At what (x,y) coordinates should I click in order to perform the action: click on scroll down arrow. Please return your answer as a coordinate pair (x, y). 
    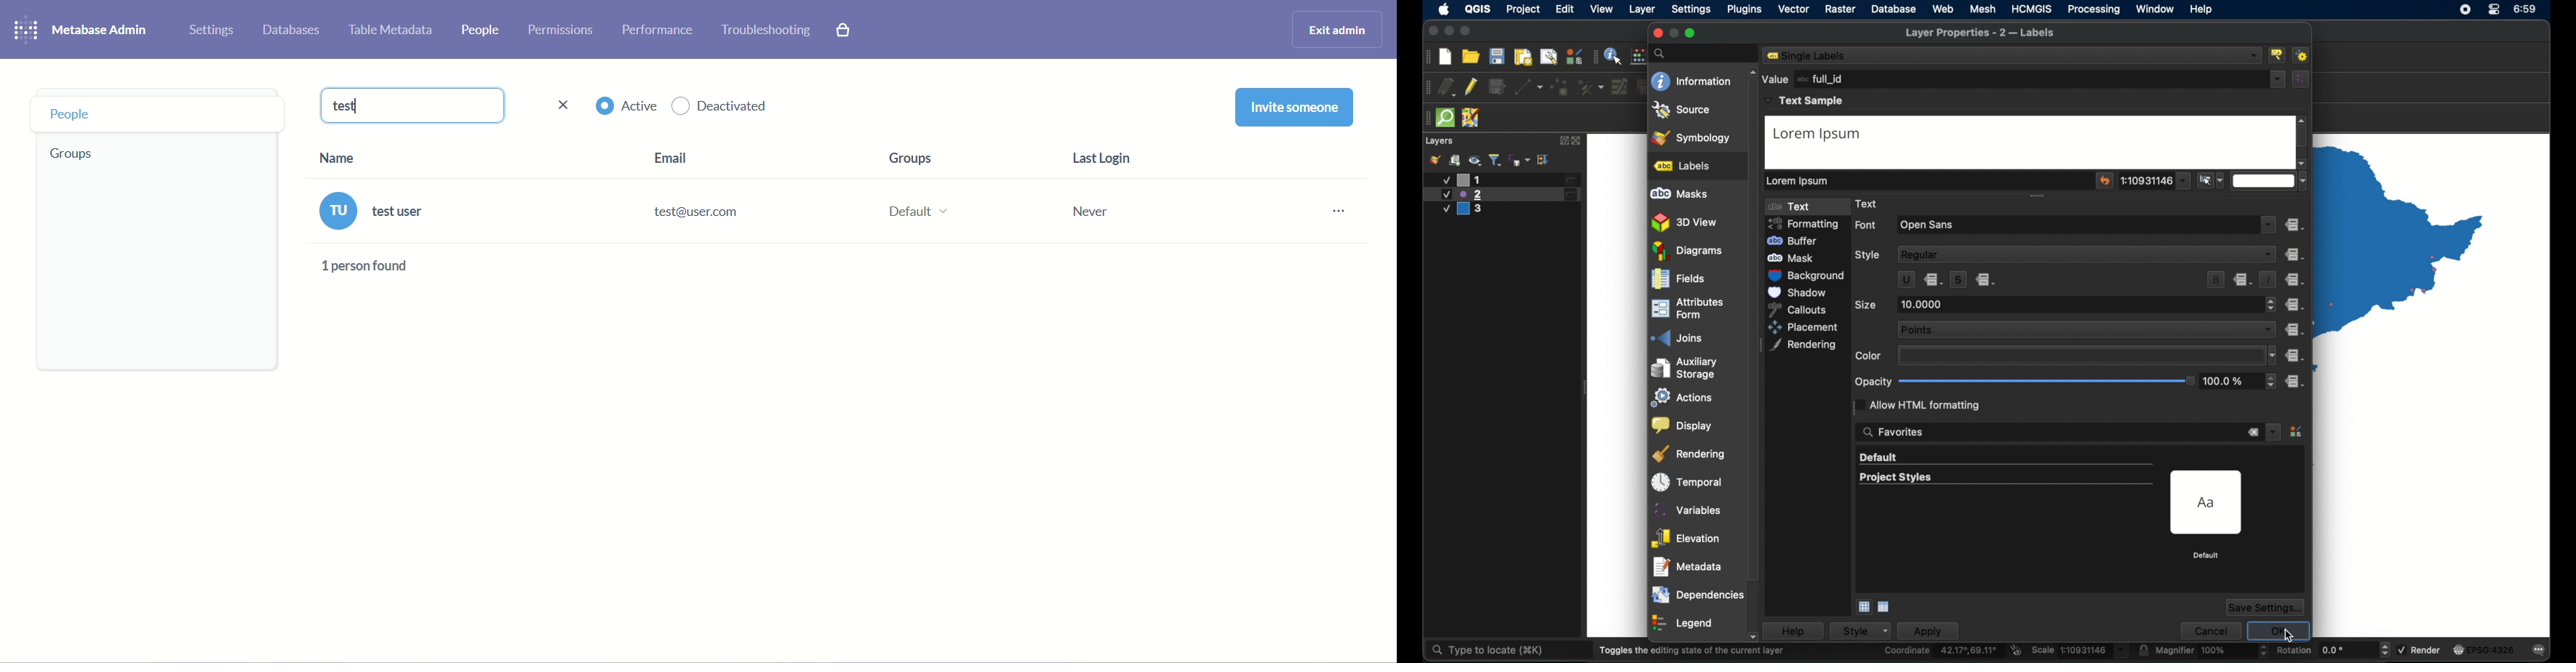
    Looking at the image, I should click on (1758, 638).